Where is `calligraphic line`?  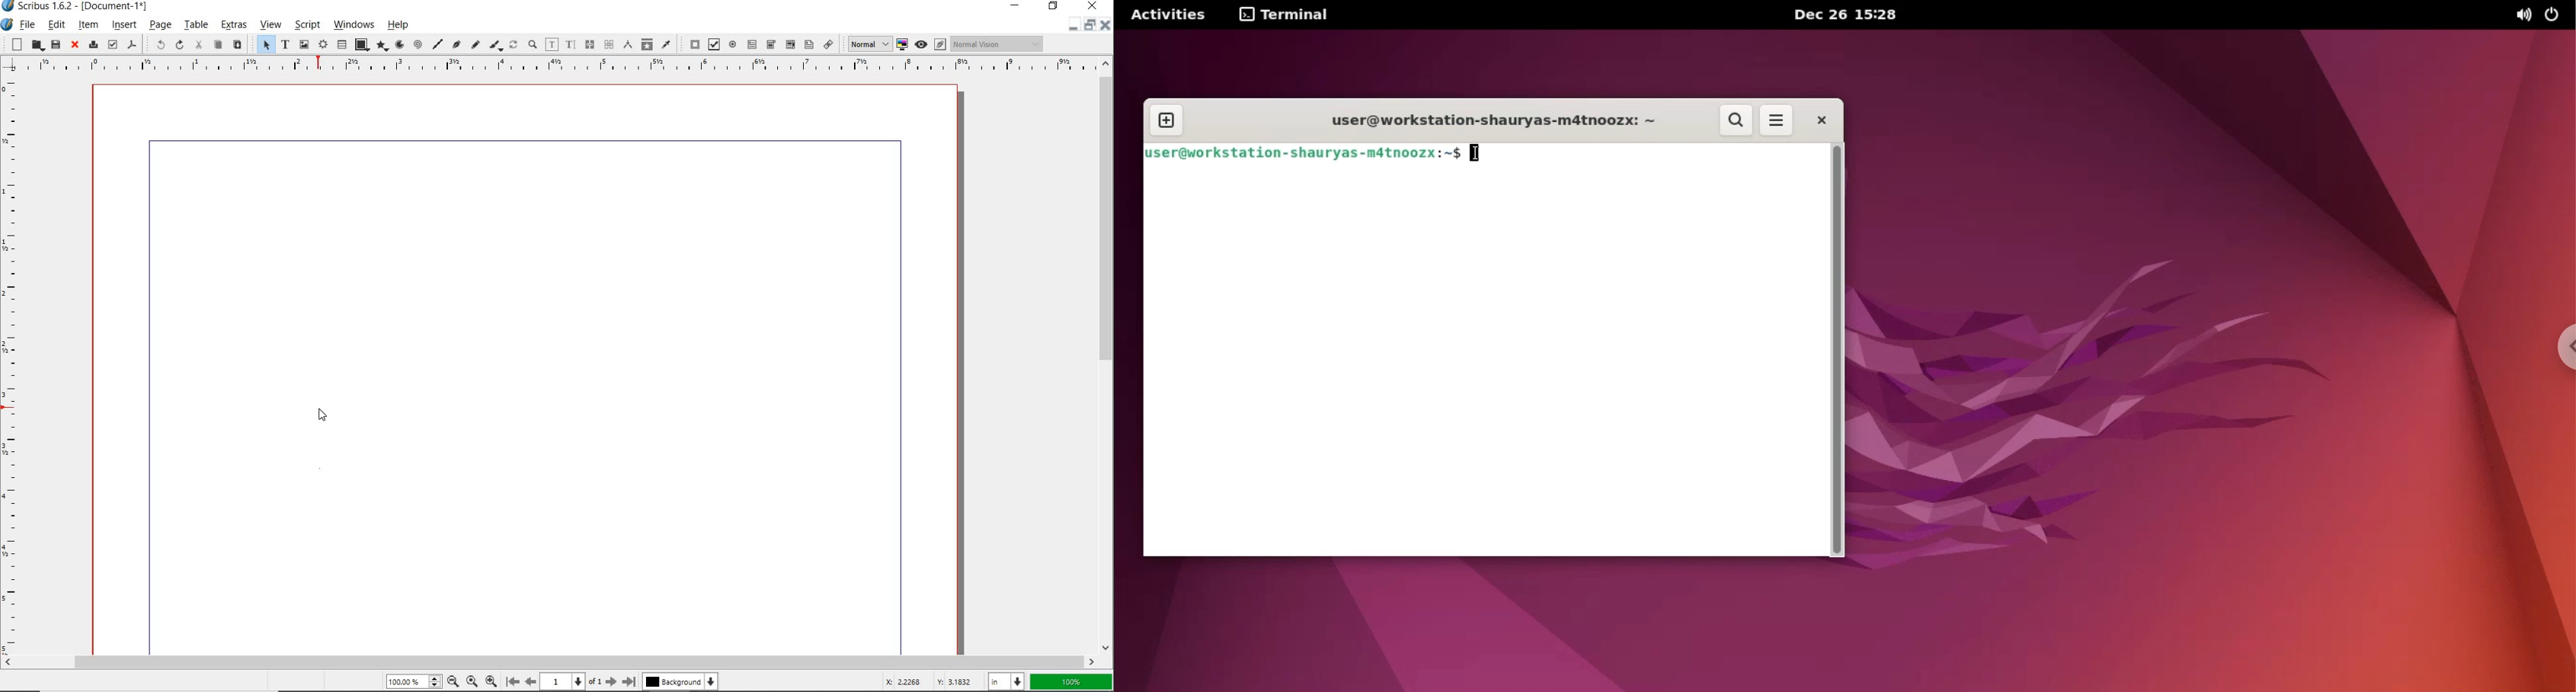
calligraphic line is located at coordinates (496, 46).